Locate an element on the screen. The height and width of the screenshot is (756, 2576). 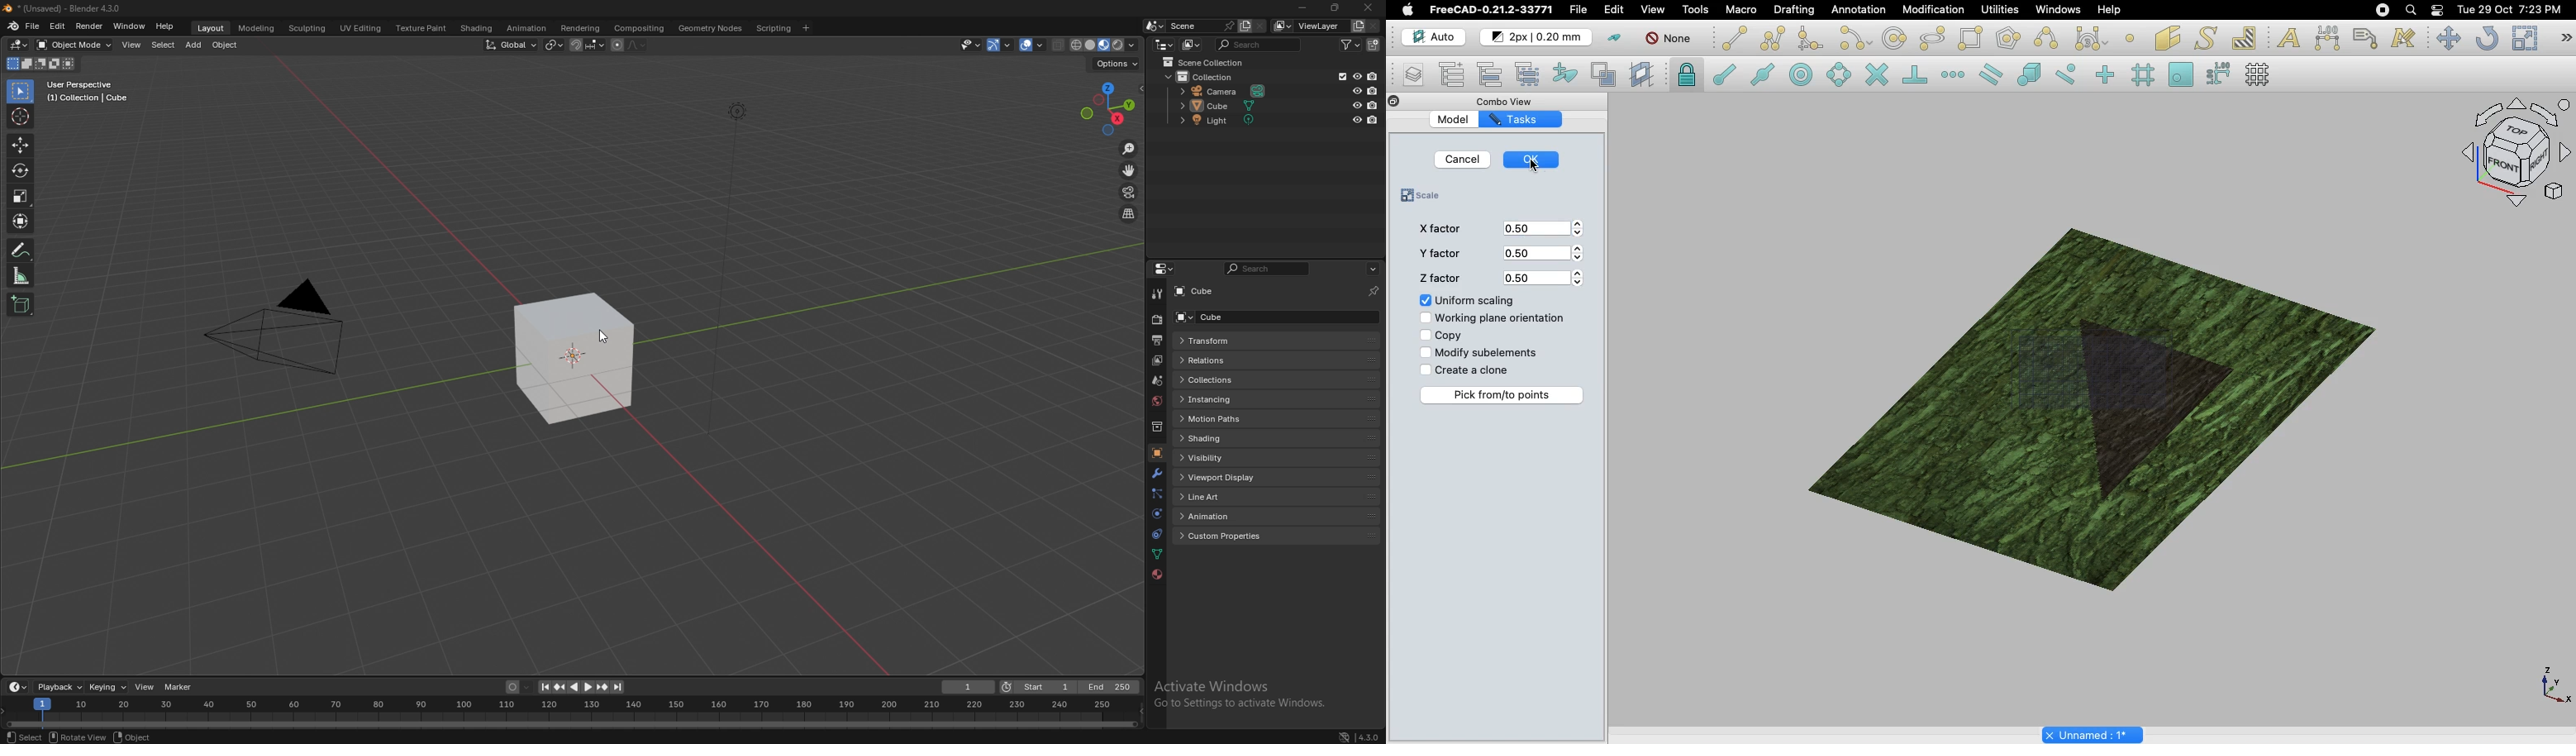
compisiting is located at coordinates (639, 28).